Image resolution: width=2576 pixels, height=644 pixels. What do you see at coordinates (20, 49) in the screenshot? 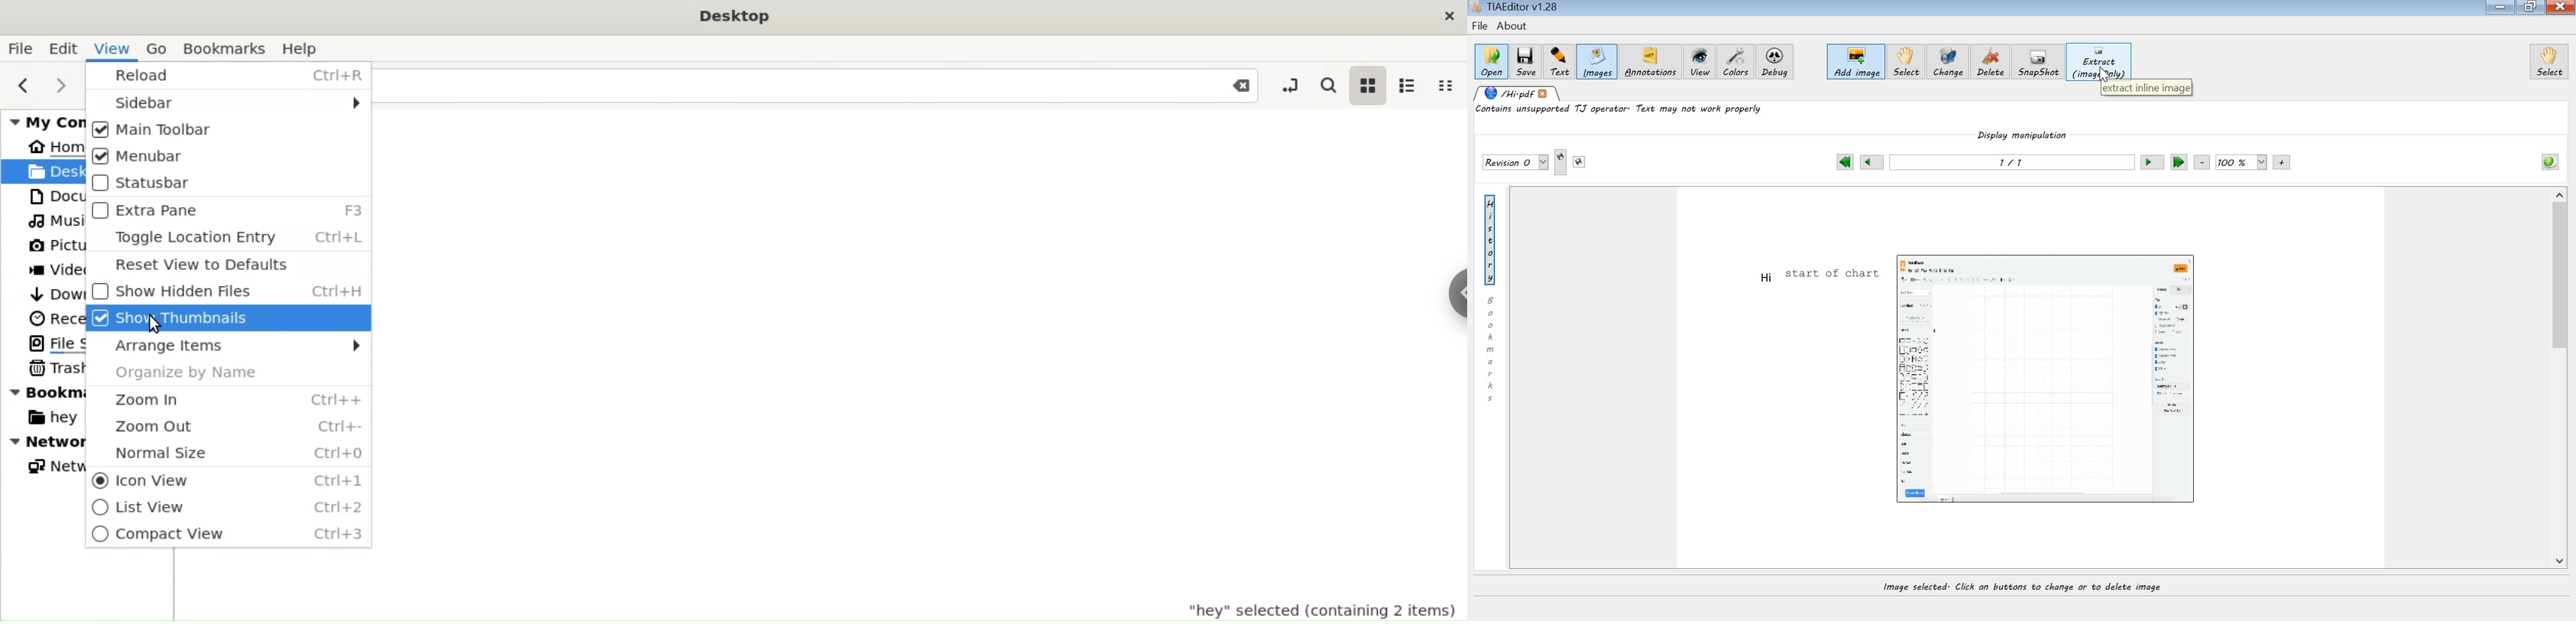
I see `File` at bounding box center [20, 49].